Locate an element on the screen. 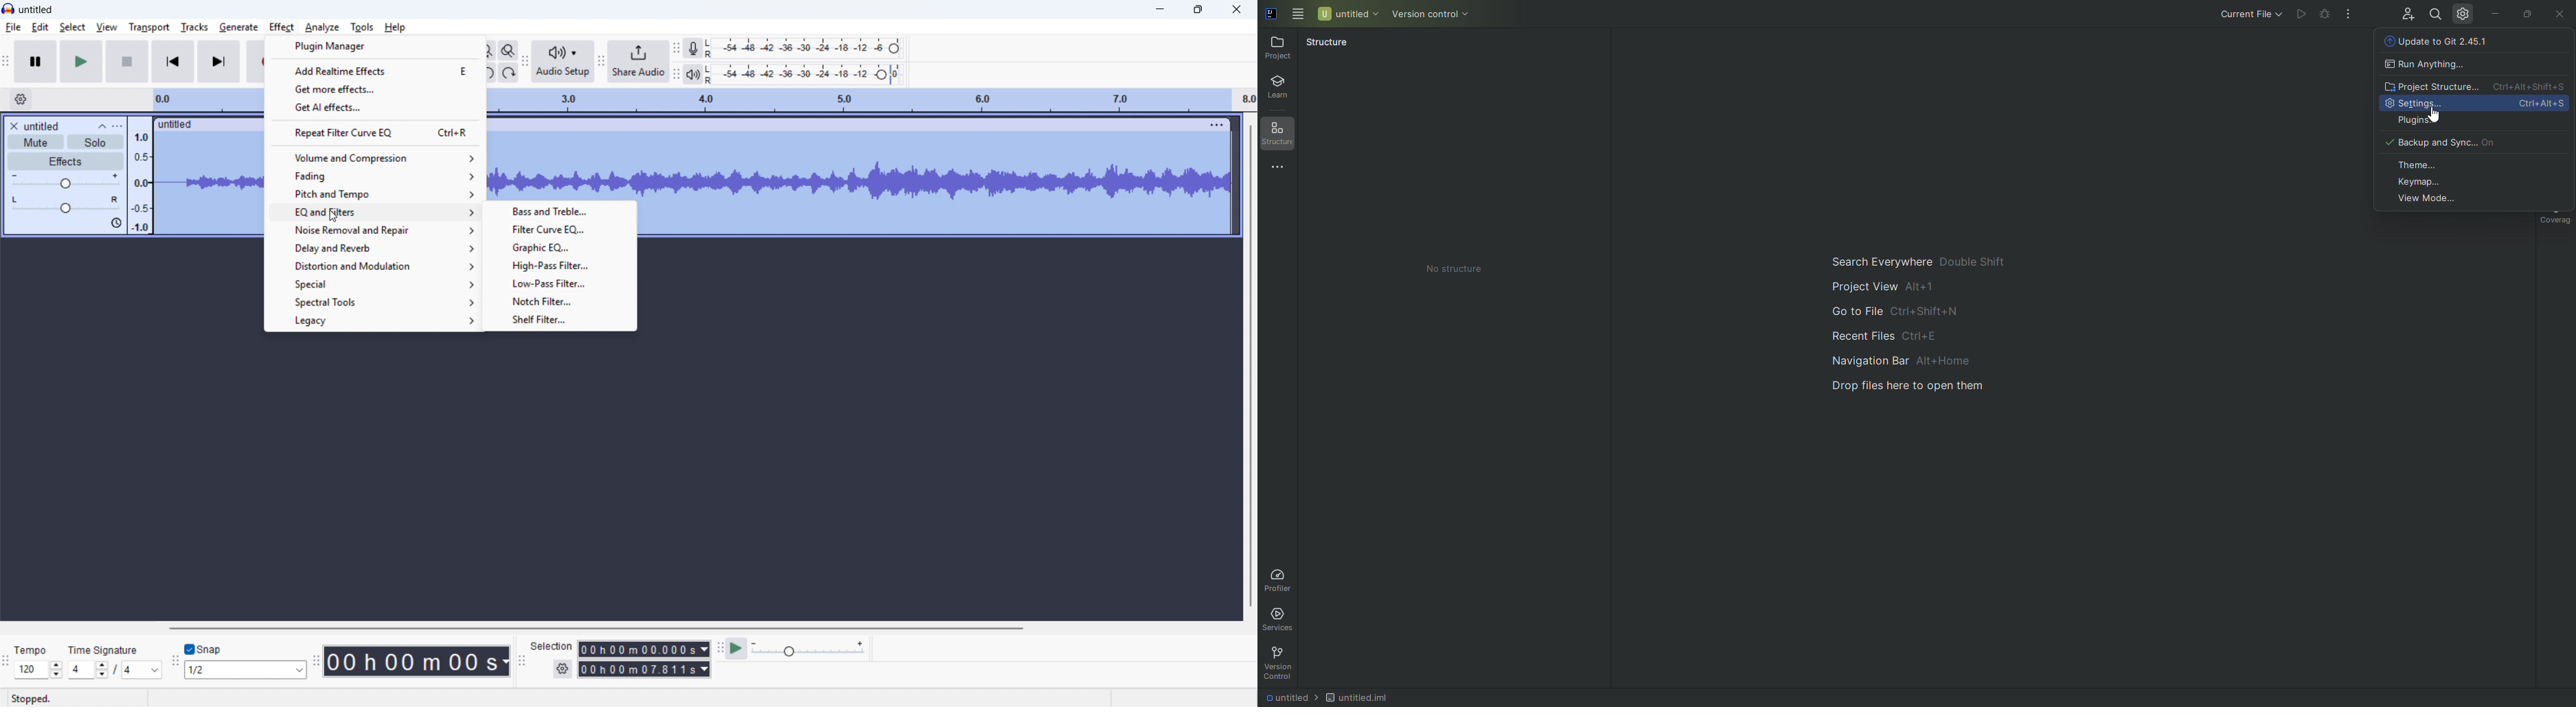 The height and width of the screenshot is (728, 2576). View Mode is located at coordinates (2421, 199).